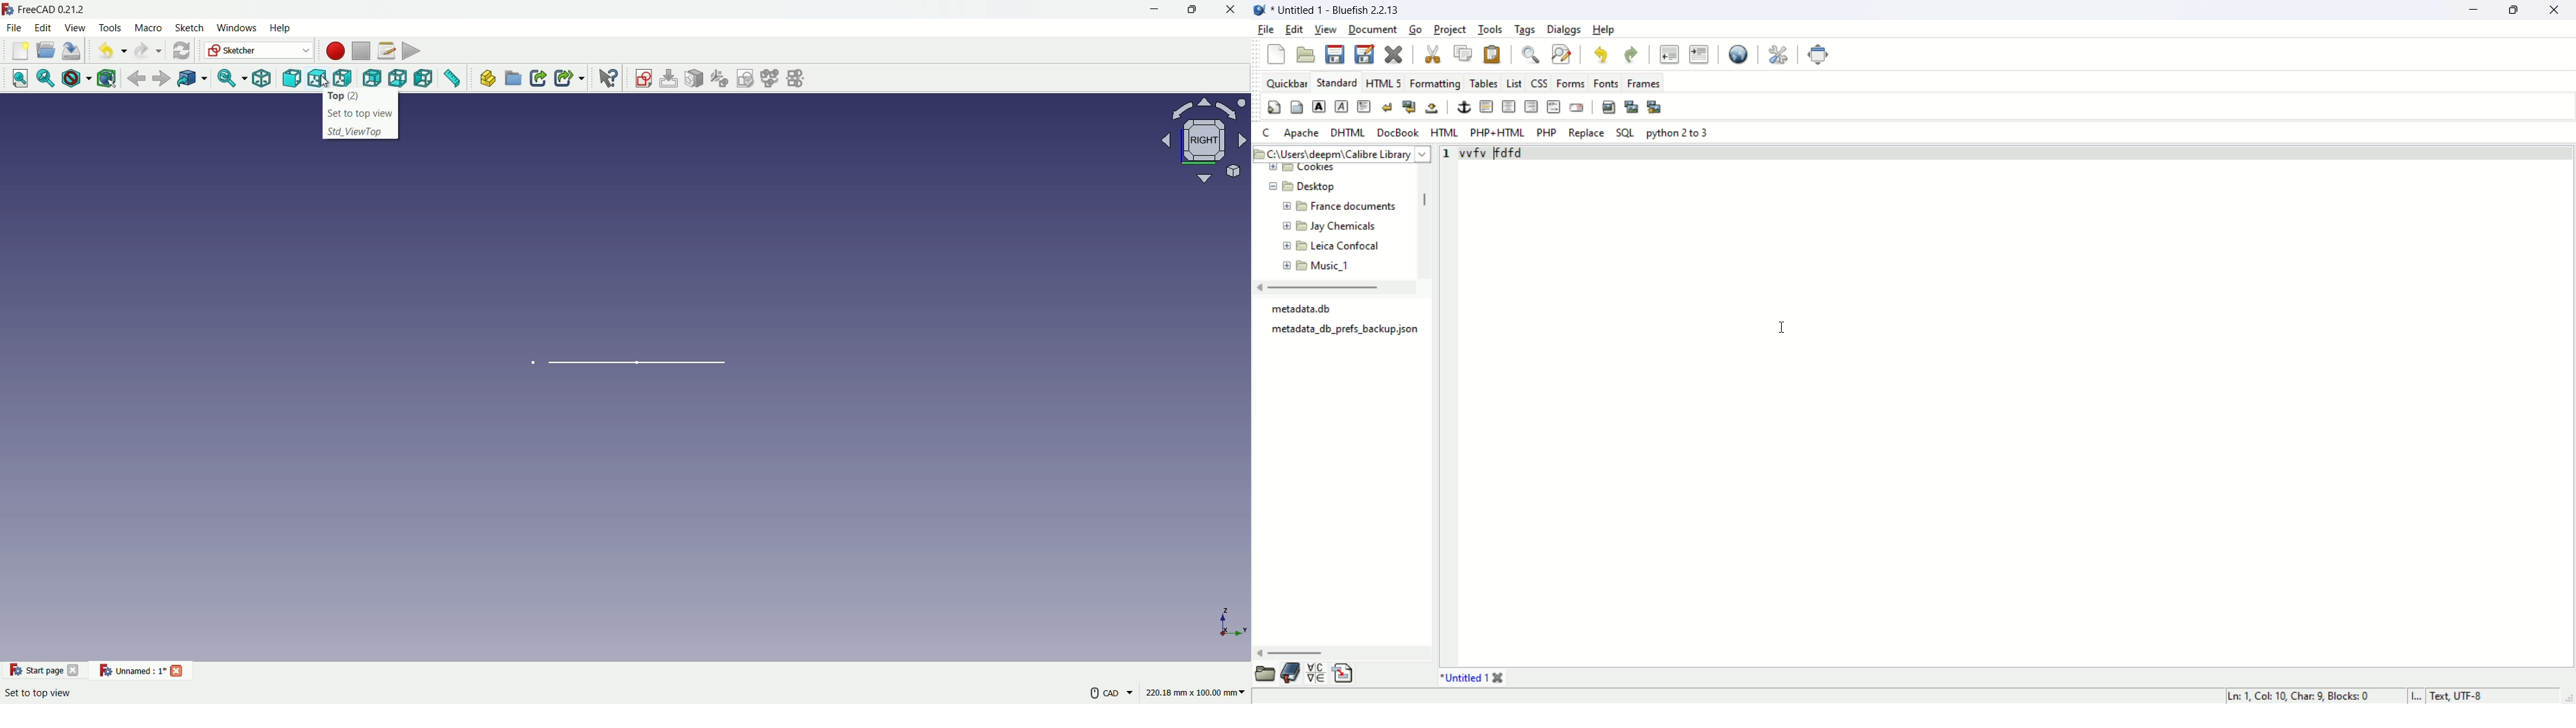 The width and height of the screenshot is (2576, 728). What do you see at coordinates (1276, 107) in the screenshot?
I see `quick settings` at bounding box center [1276, 107].